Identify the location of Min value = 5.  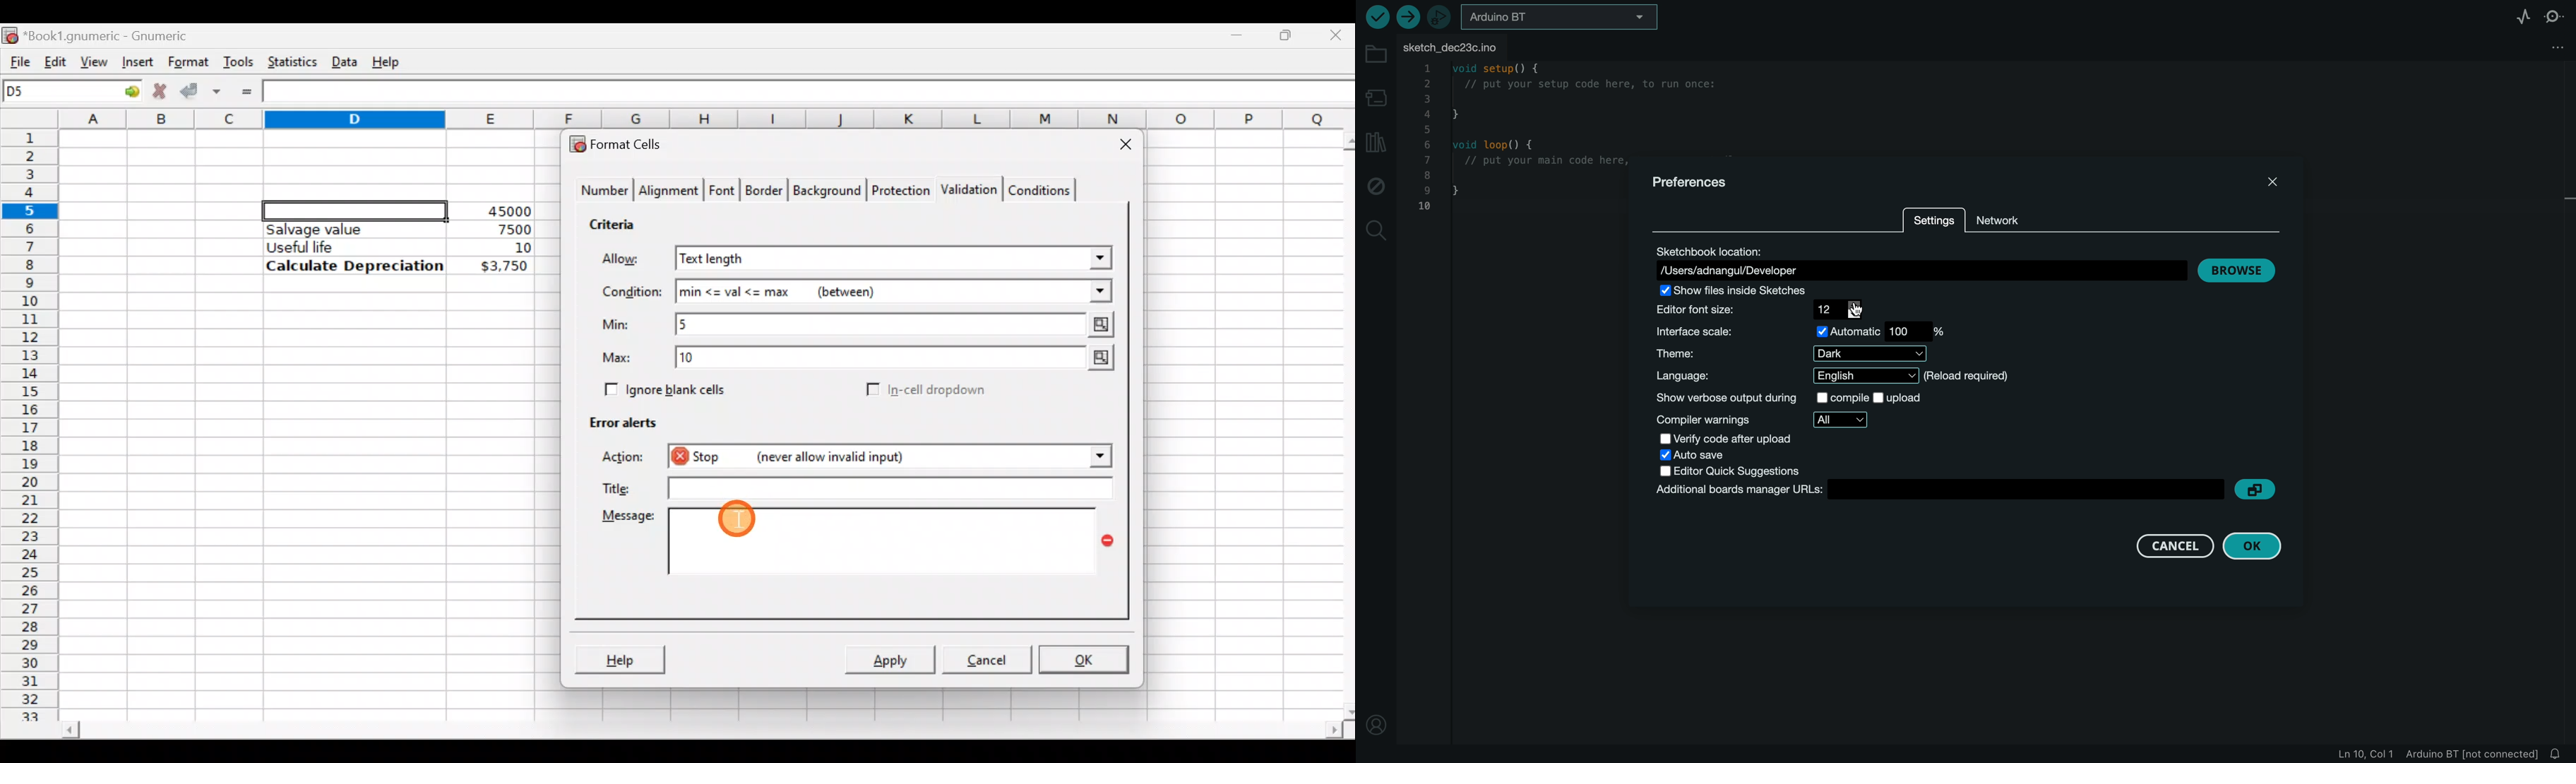
(897, 324).